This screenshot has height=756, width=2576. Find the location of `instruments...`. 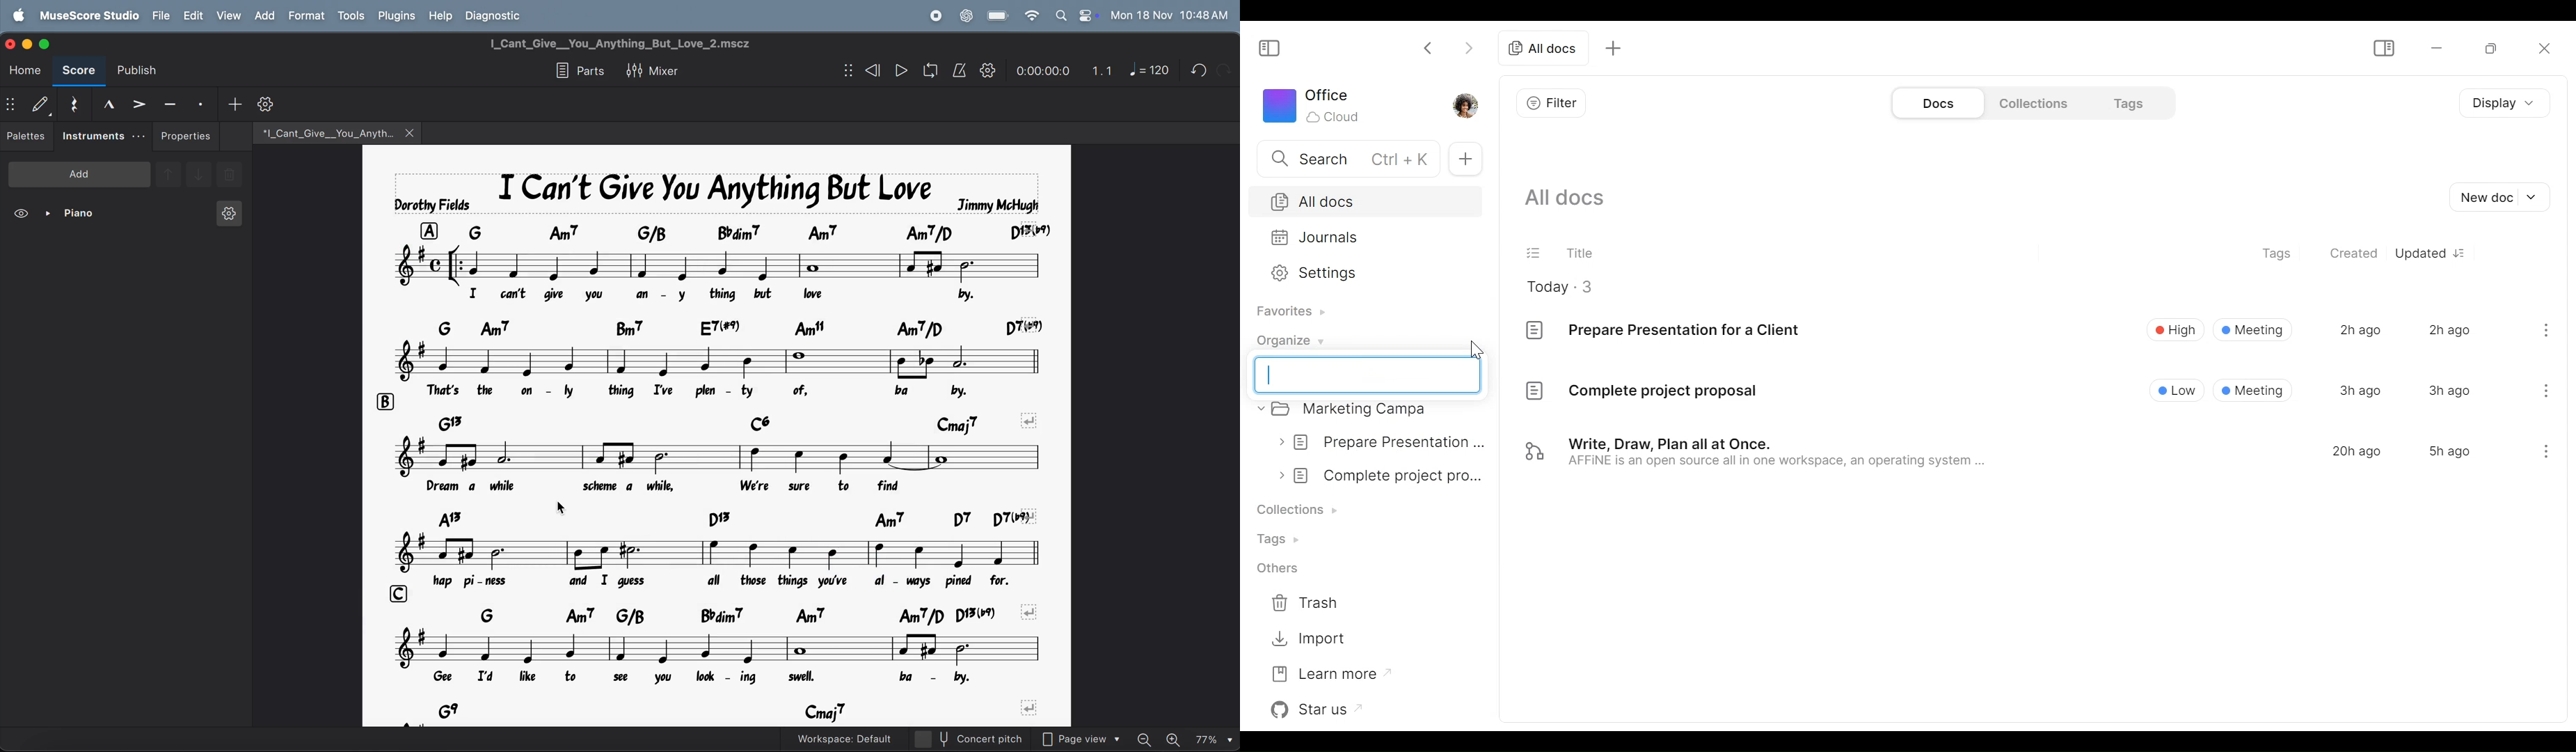

instruments... is located at coordinates (103, 136).